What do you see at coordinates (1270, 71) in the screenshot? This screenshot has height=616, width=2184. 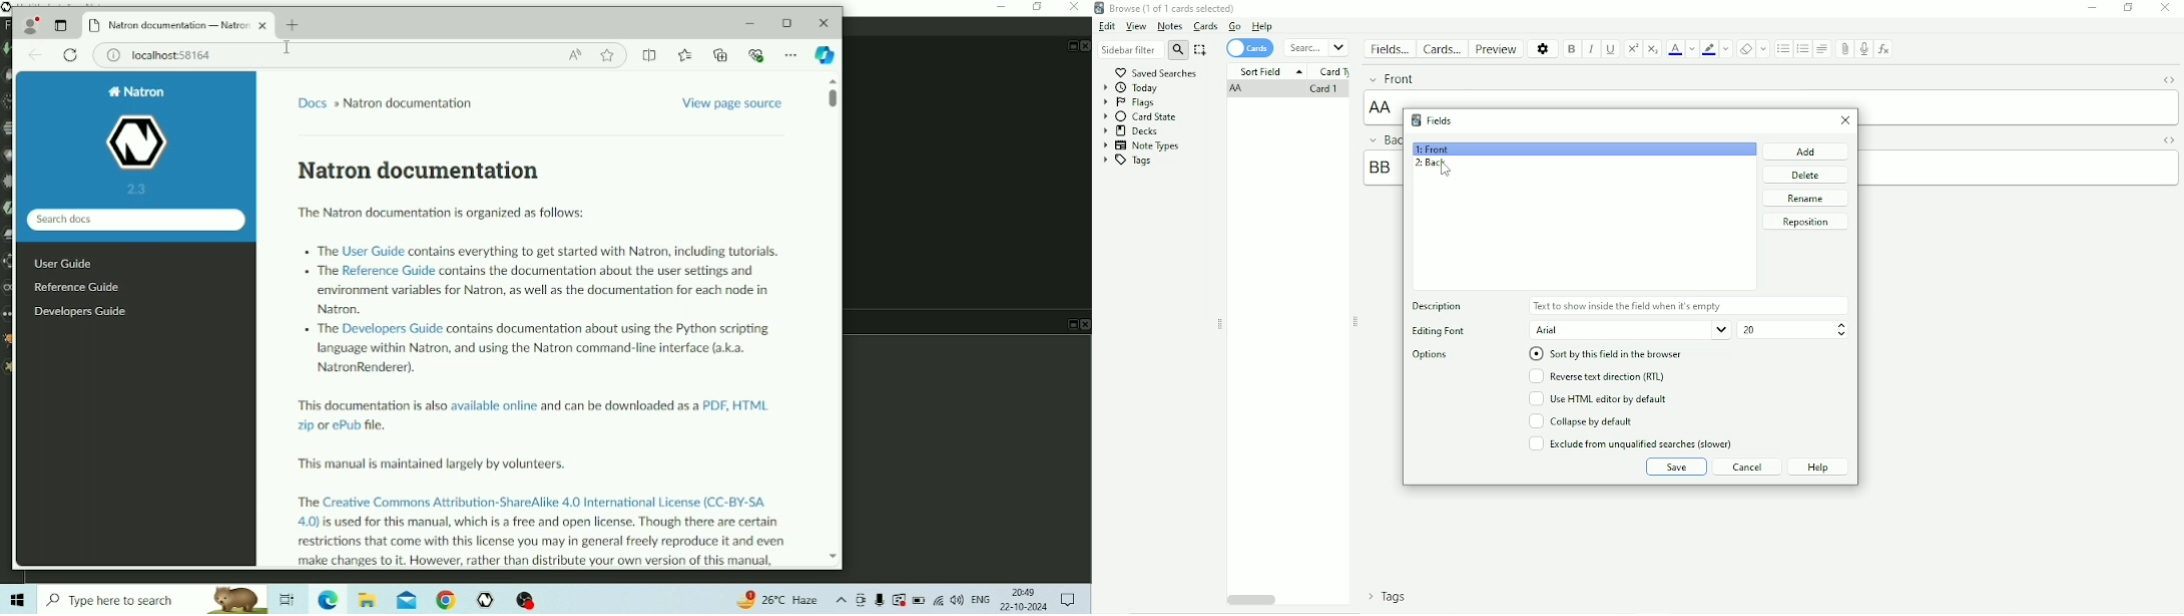 I see `Sort Field` at bounding box center [1270, 71].